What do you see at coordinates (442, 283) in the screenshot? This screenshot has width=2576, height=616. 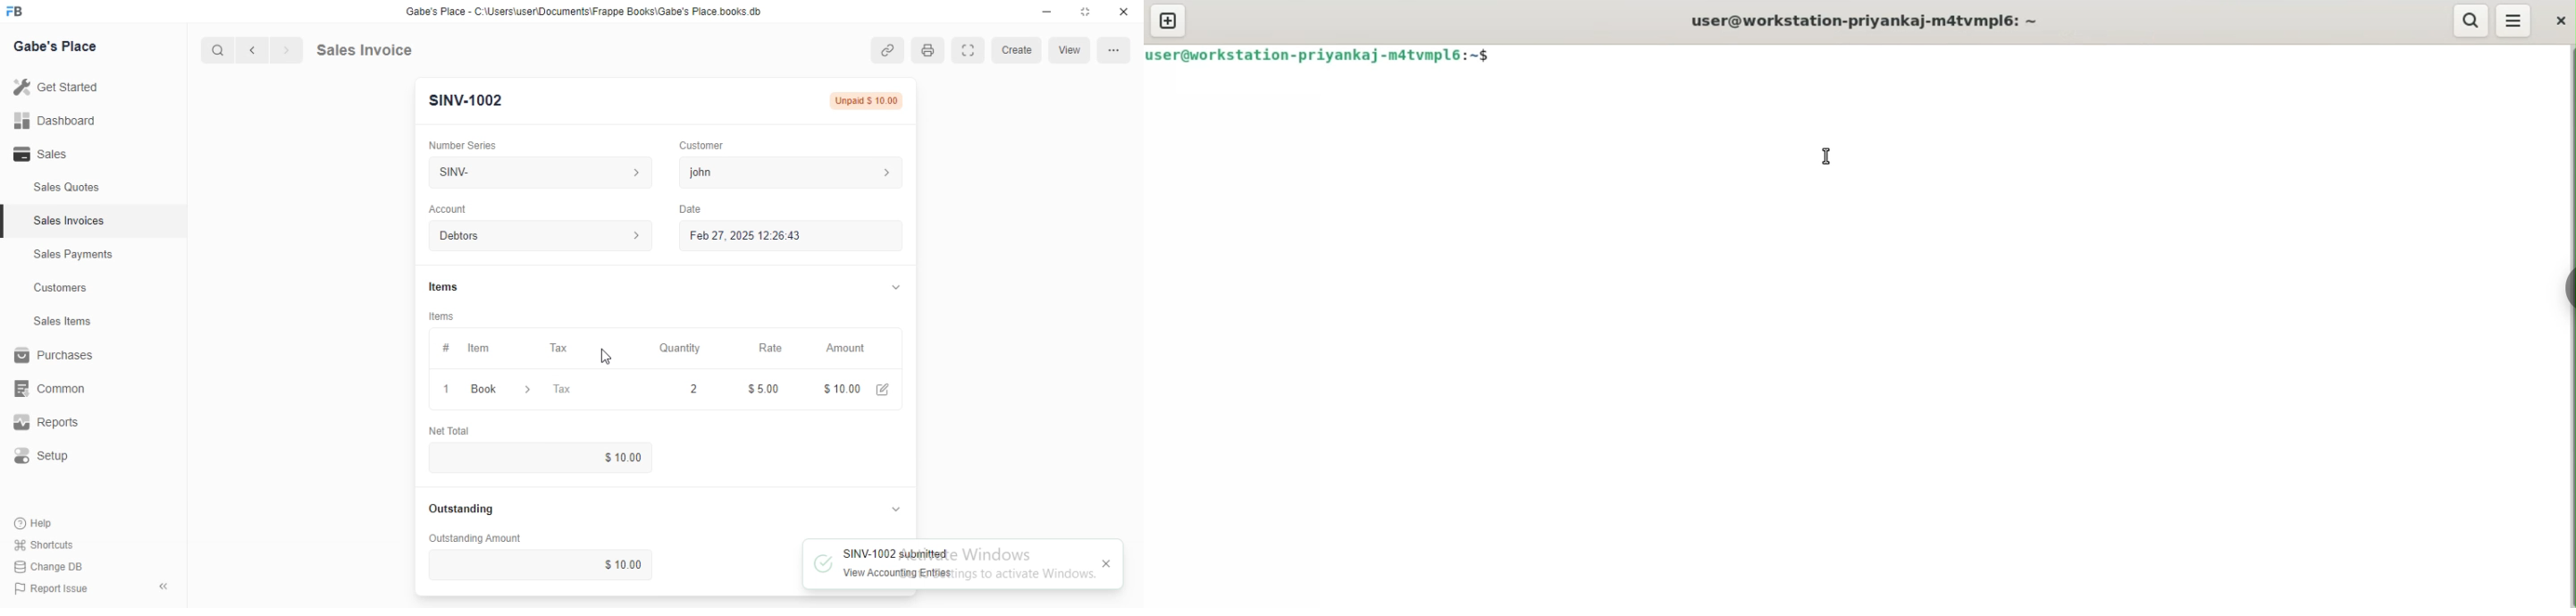 I see `Items` at bounding box center [442, 283].